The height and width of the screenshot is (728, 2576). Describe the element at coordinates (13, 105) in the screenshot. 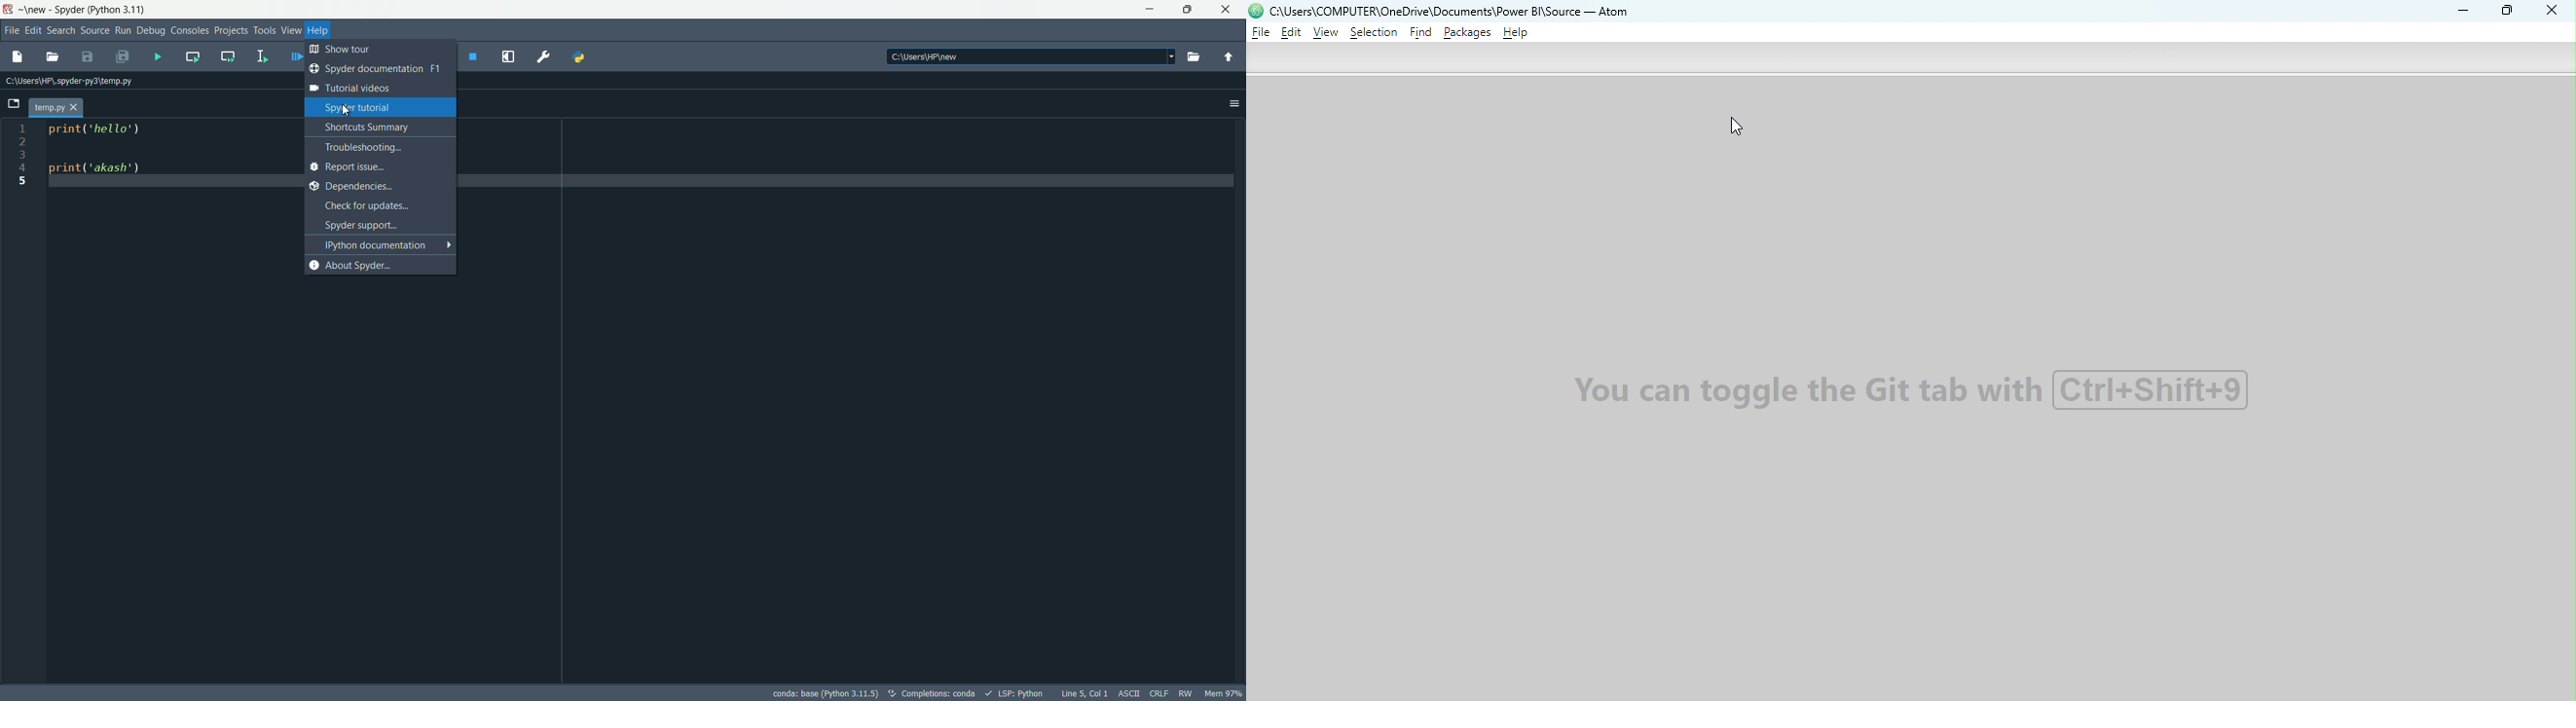

I see `browse tabs` at that location.